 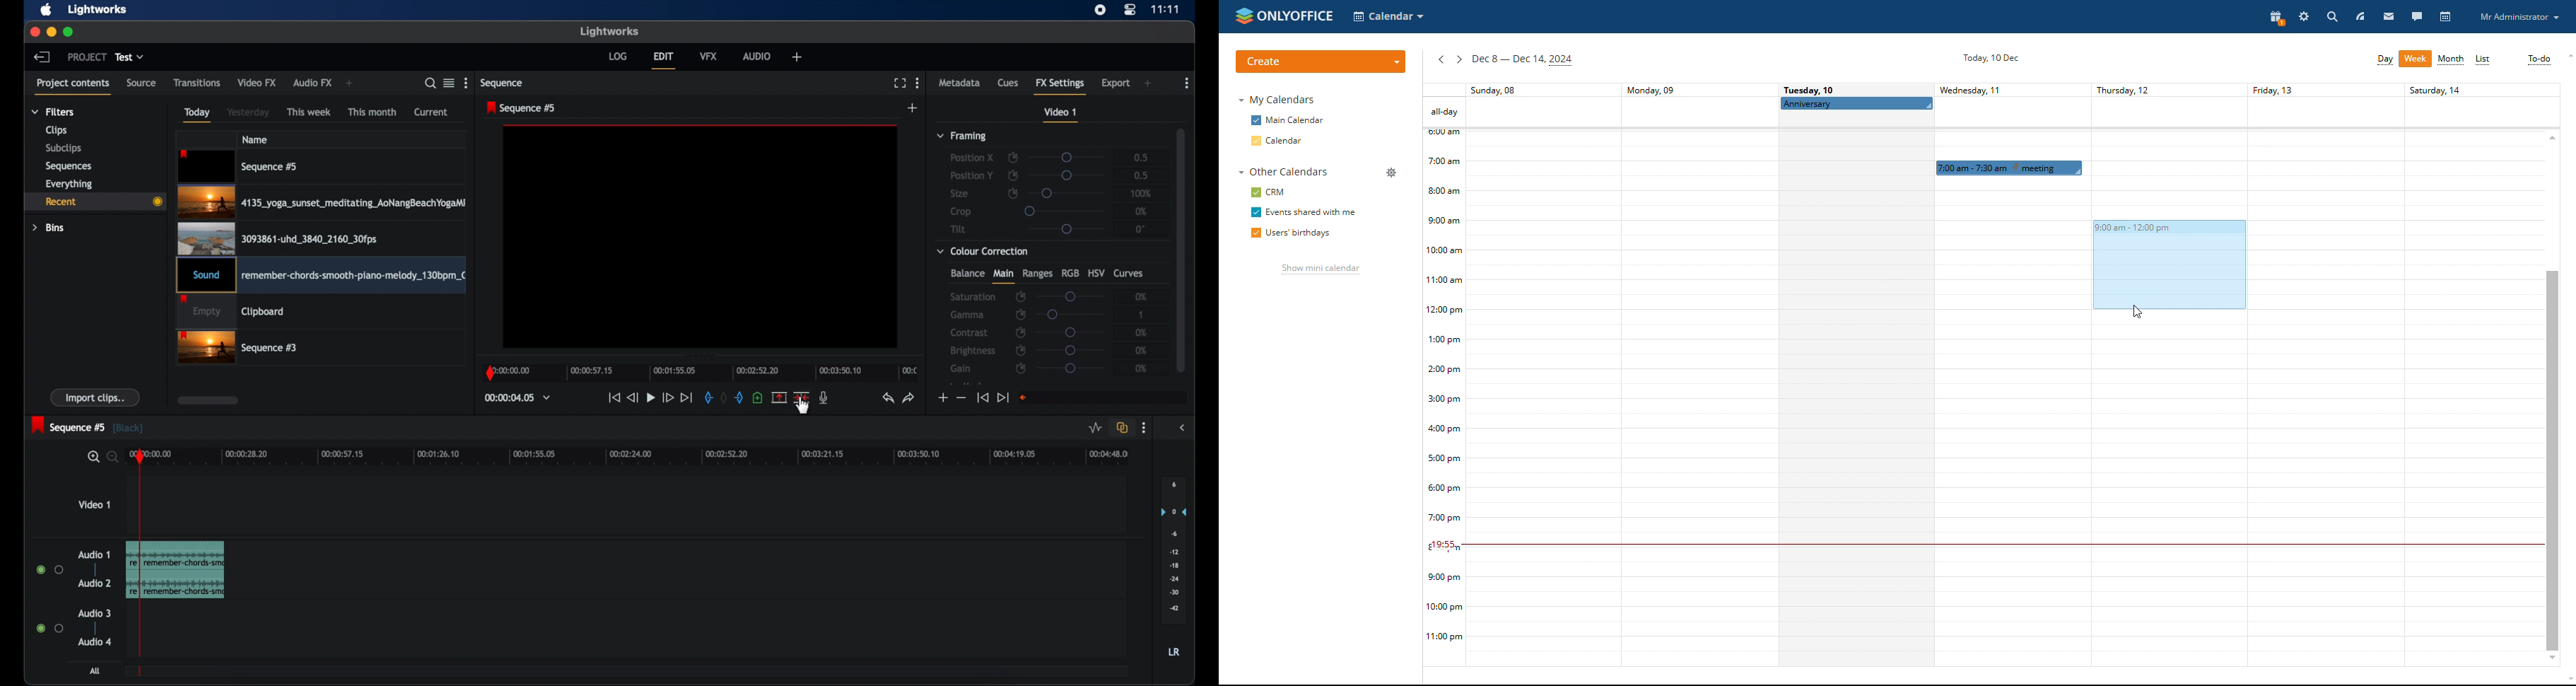 What do you see at coordinates (1060, 85) in the screenshot?
I see `fx settings` at bounding box center [1060, 85].